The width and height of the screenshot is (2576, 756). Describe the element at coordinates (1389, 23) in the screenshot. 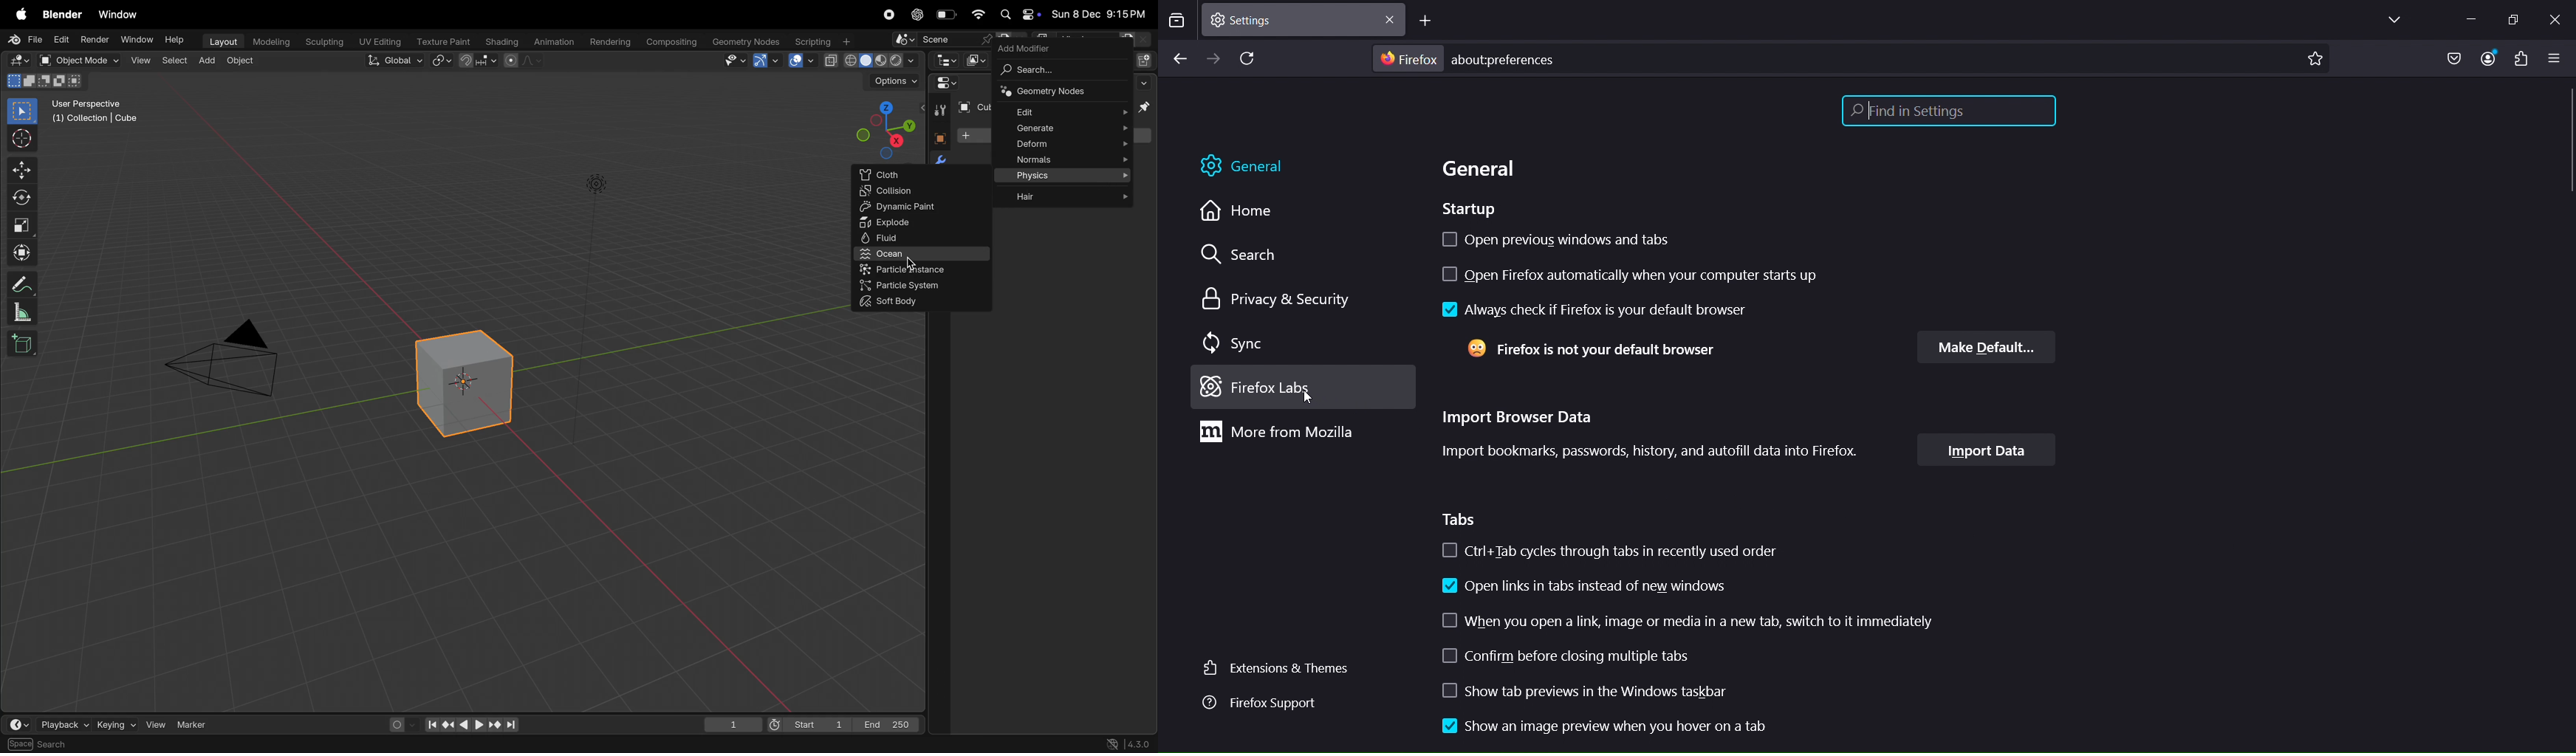

I see `close` at that location.